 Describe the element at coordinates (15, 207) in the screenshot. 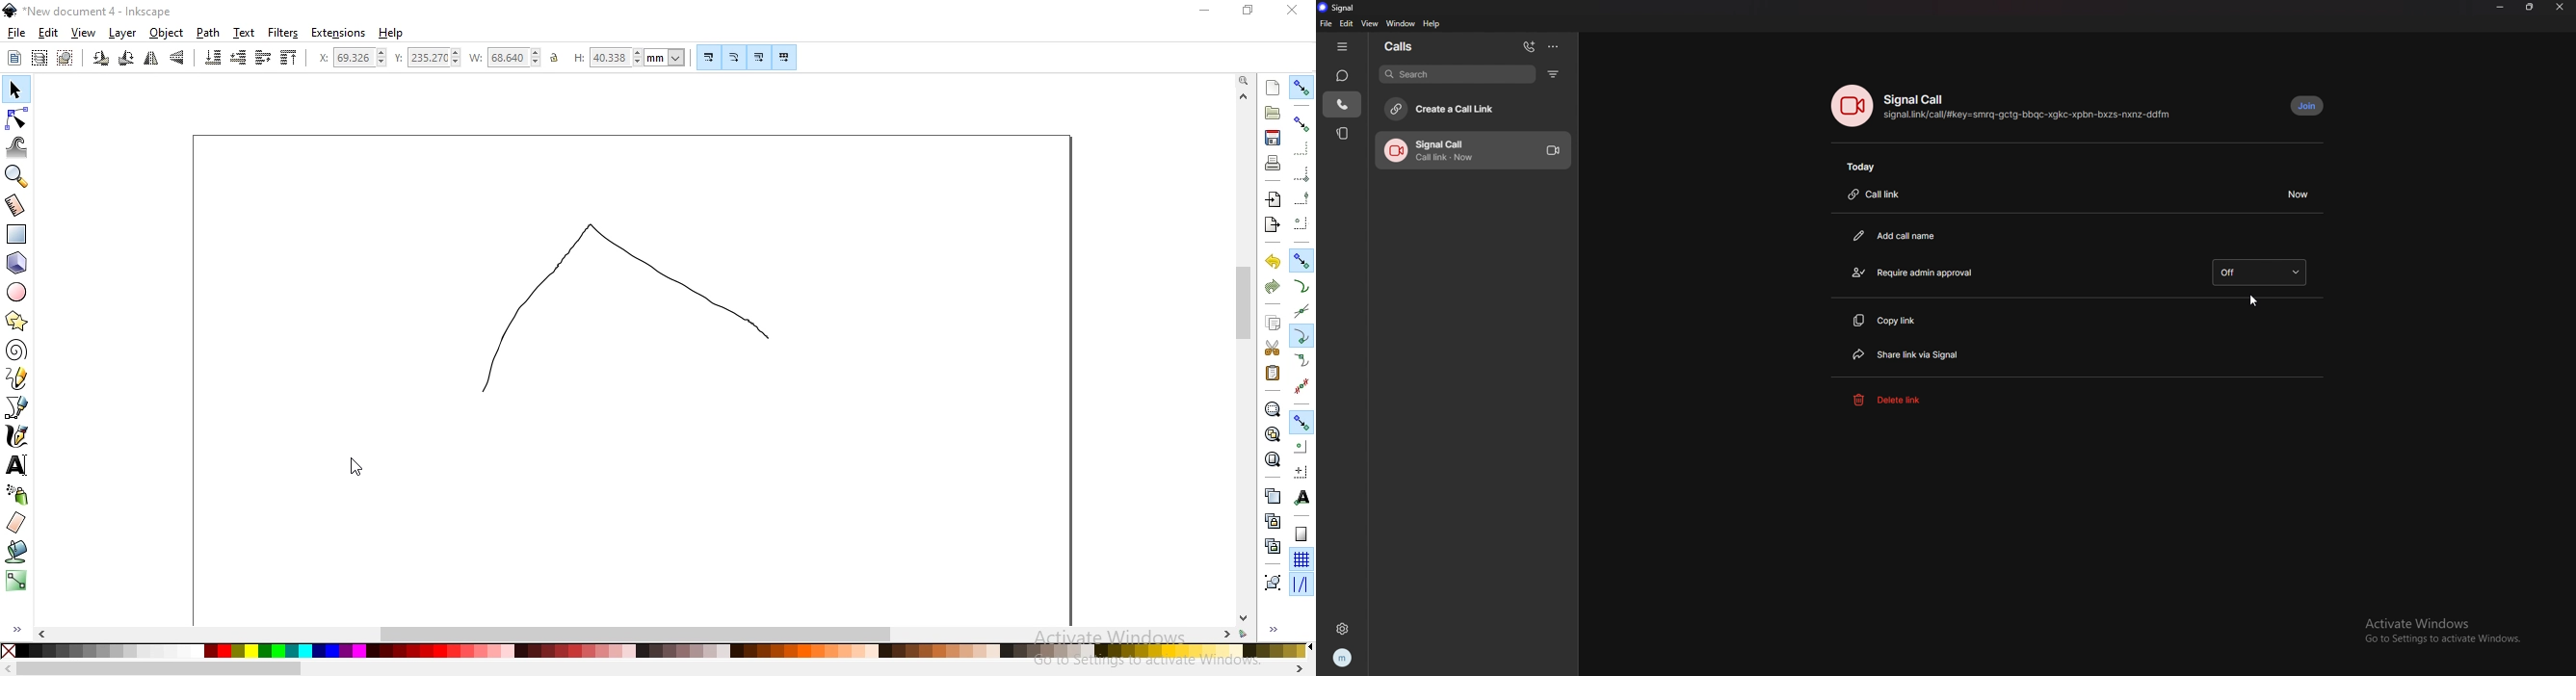

I see `measurement tool` at that location.